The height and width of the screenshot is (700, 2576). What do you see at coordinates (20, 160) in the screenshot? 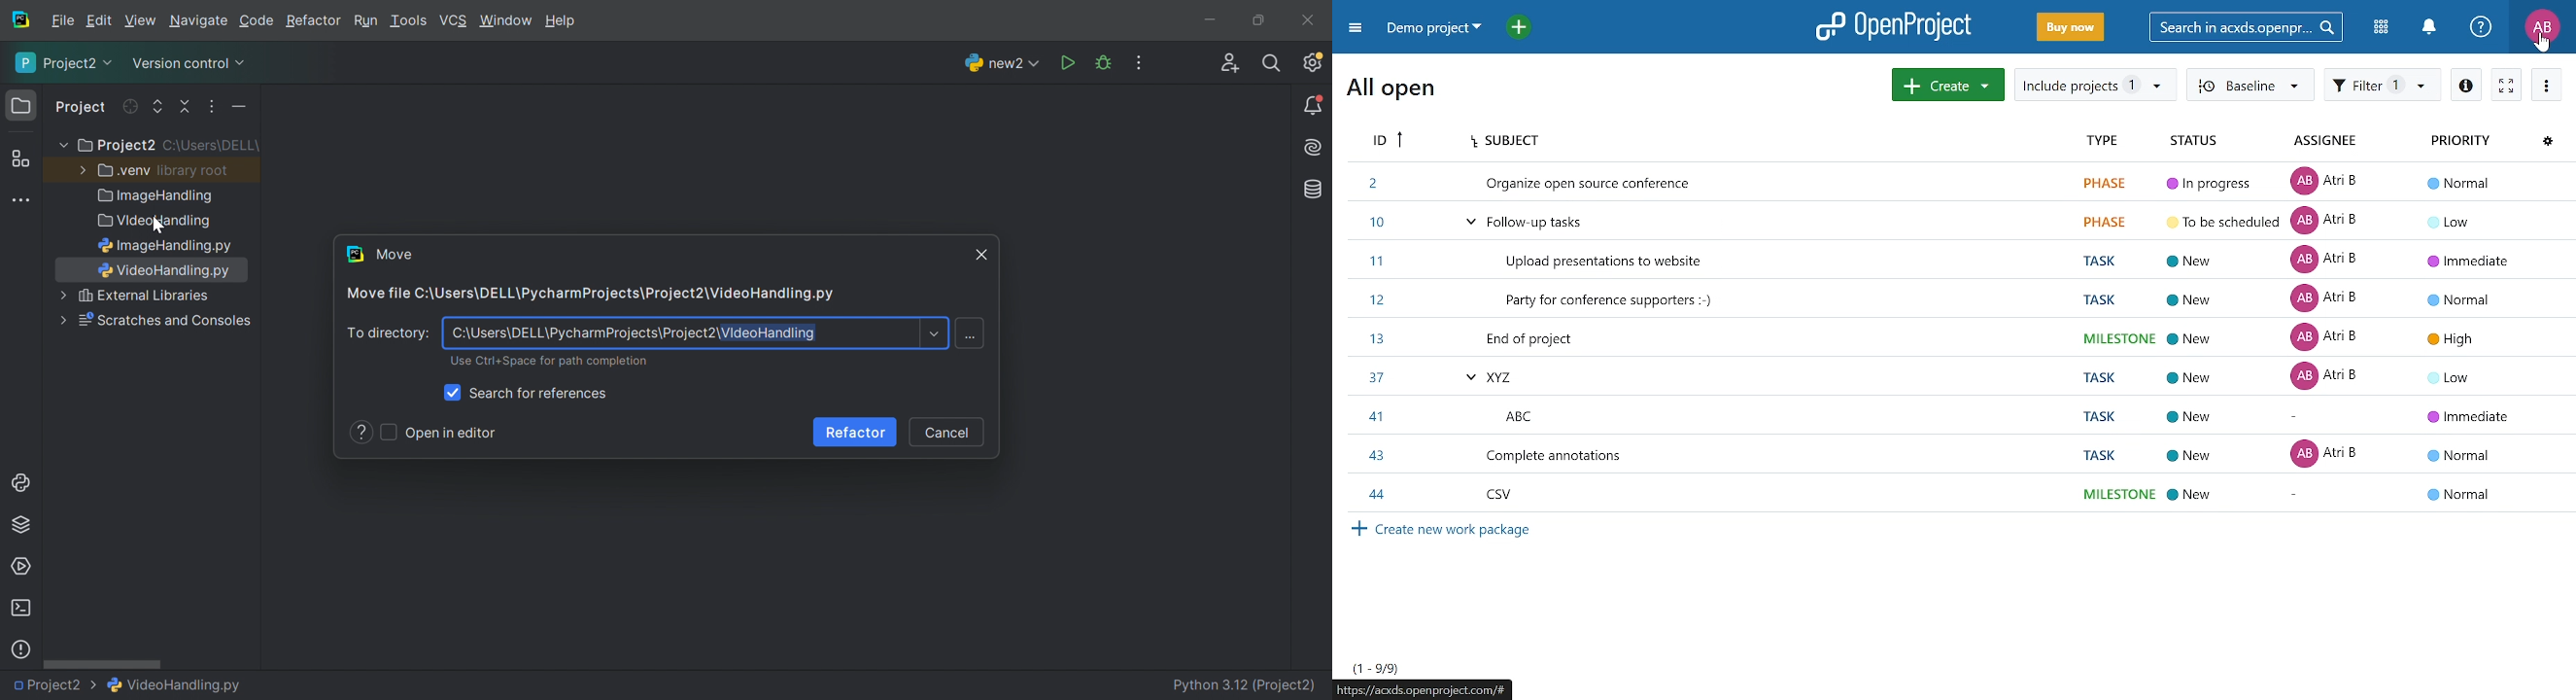
I see `Structure` at bounding box center [20, 160].